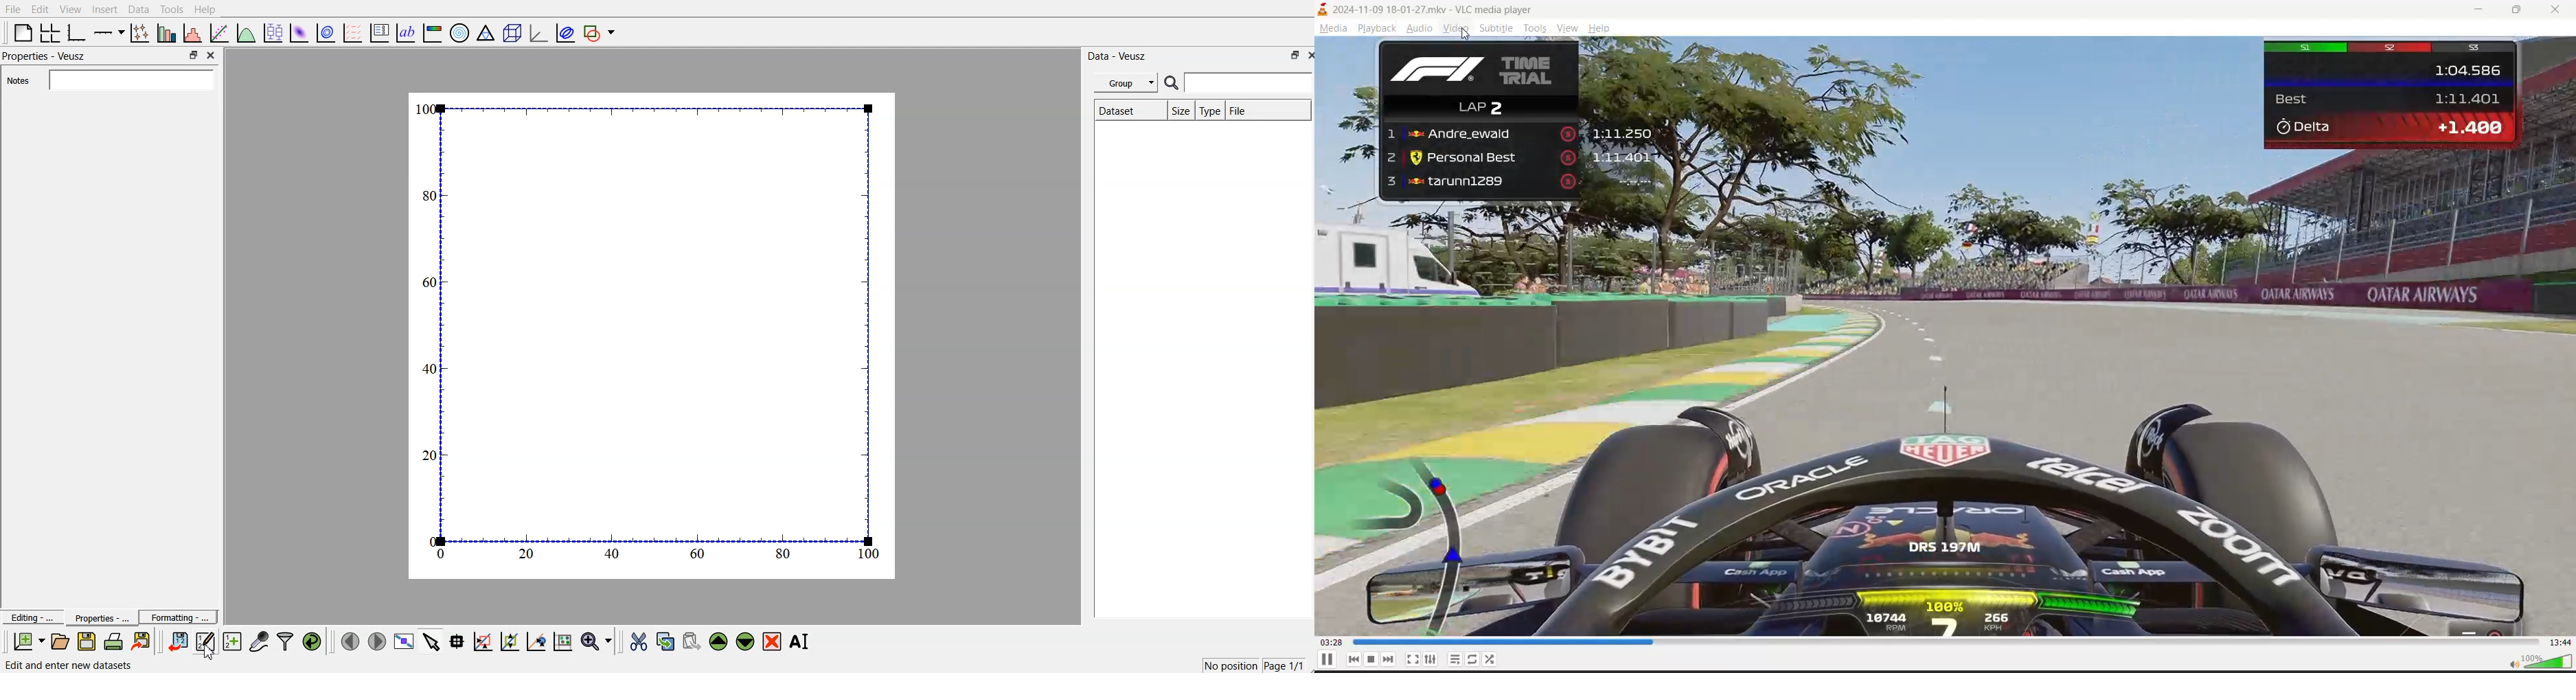 This screenshot has height=700, width=2576. I want to click on click to recentre graph axes, so click(537, 639).